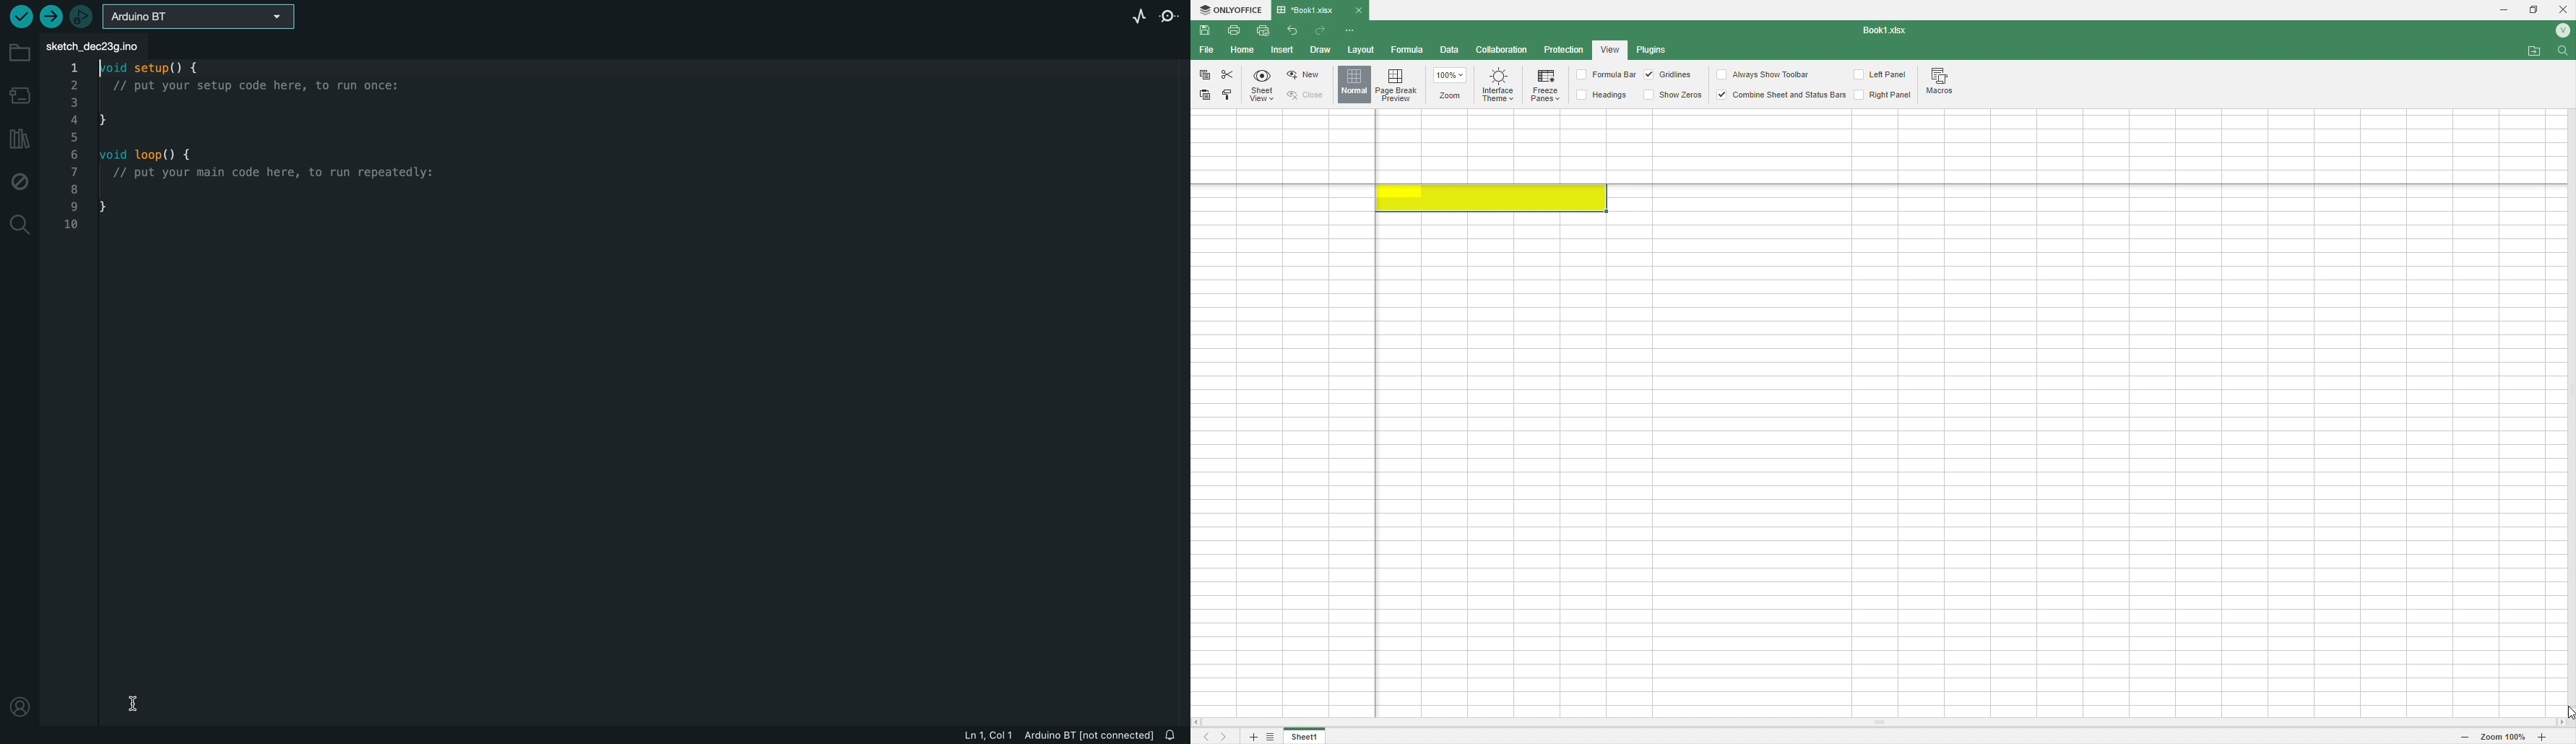  Describe the element at coordinates (1305, 75) in the screenshot. I see `New` at that location.